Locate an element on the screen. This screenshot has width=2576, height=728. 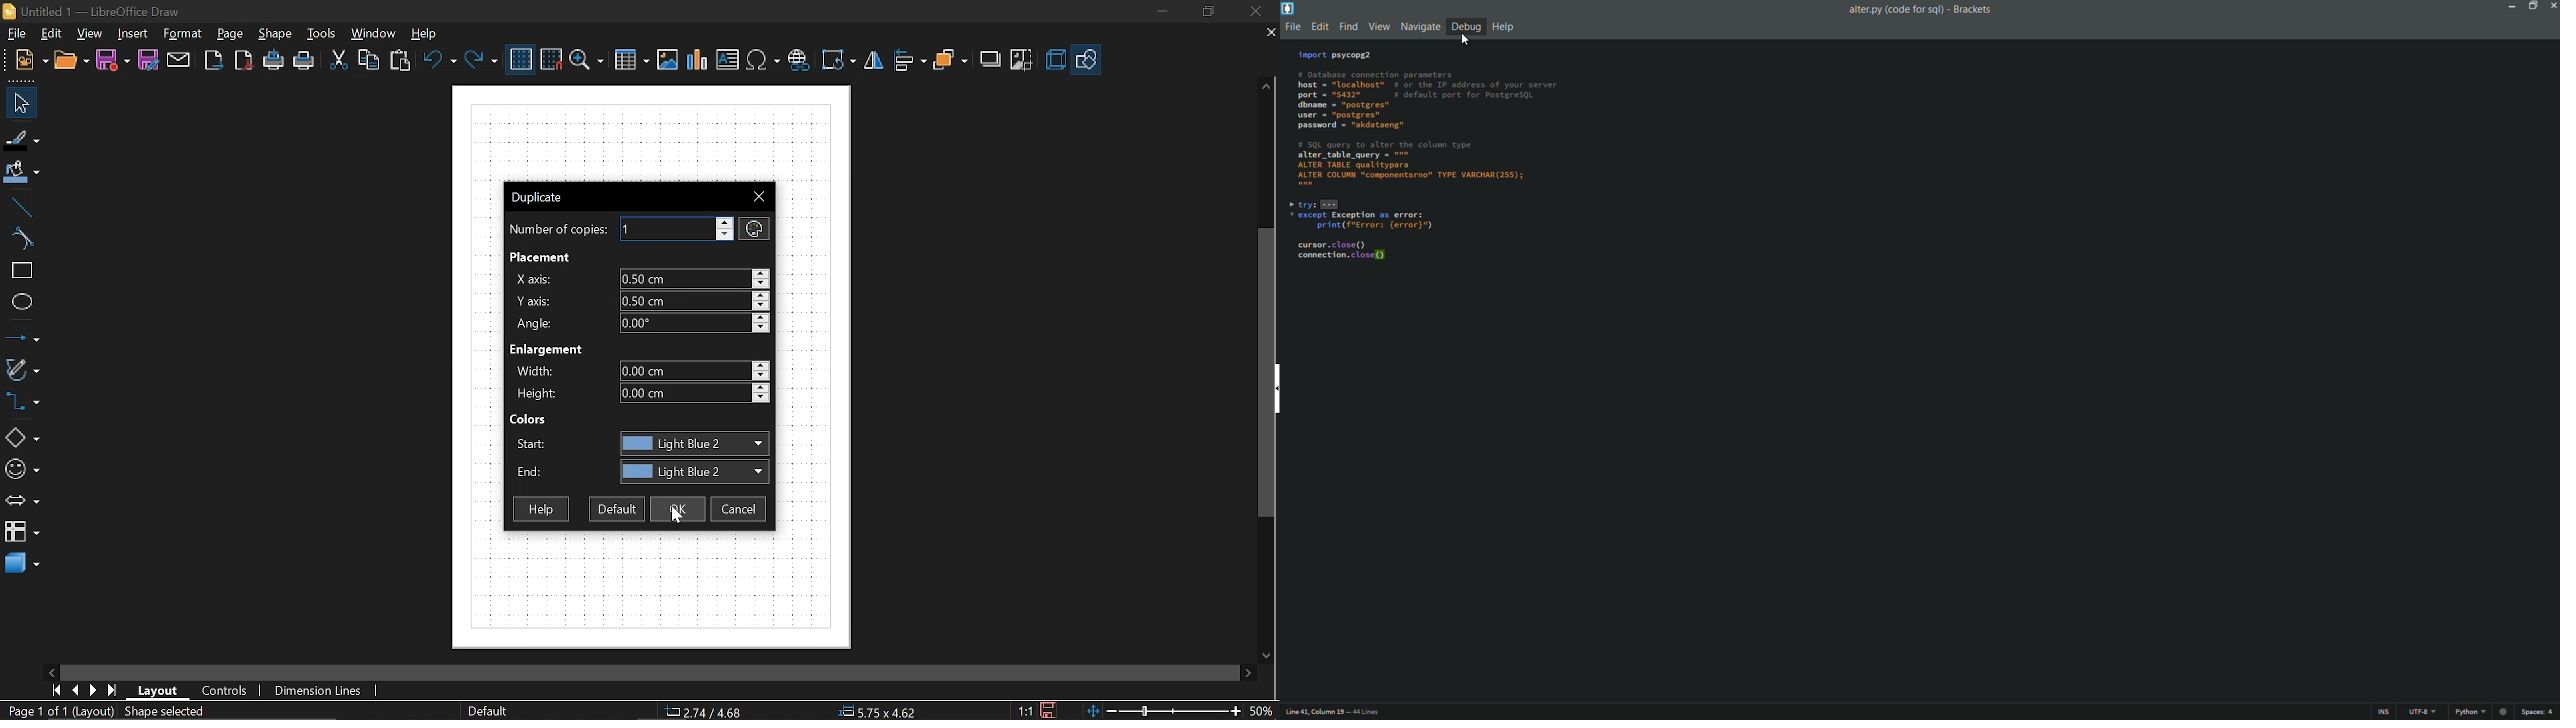
CLose is located at coordinates (761, 195).